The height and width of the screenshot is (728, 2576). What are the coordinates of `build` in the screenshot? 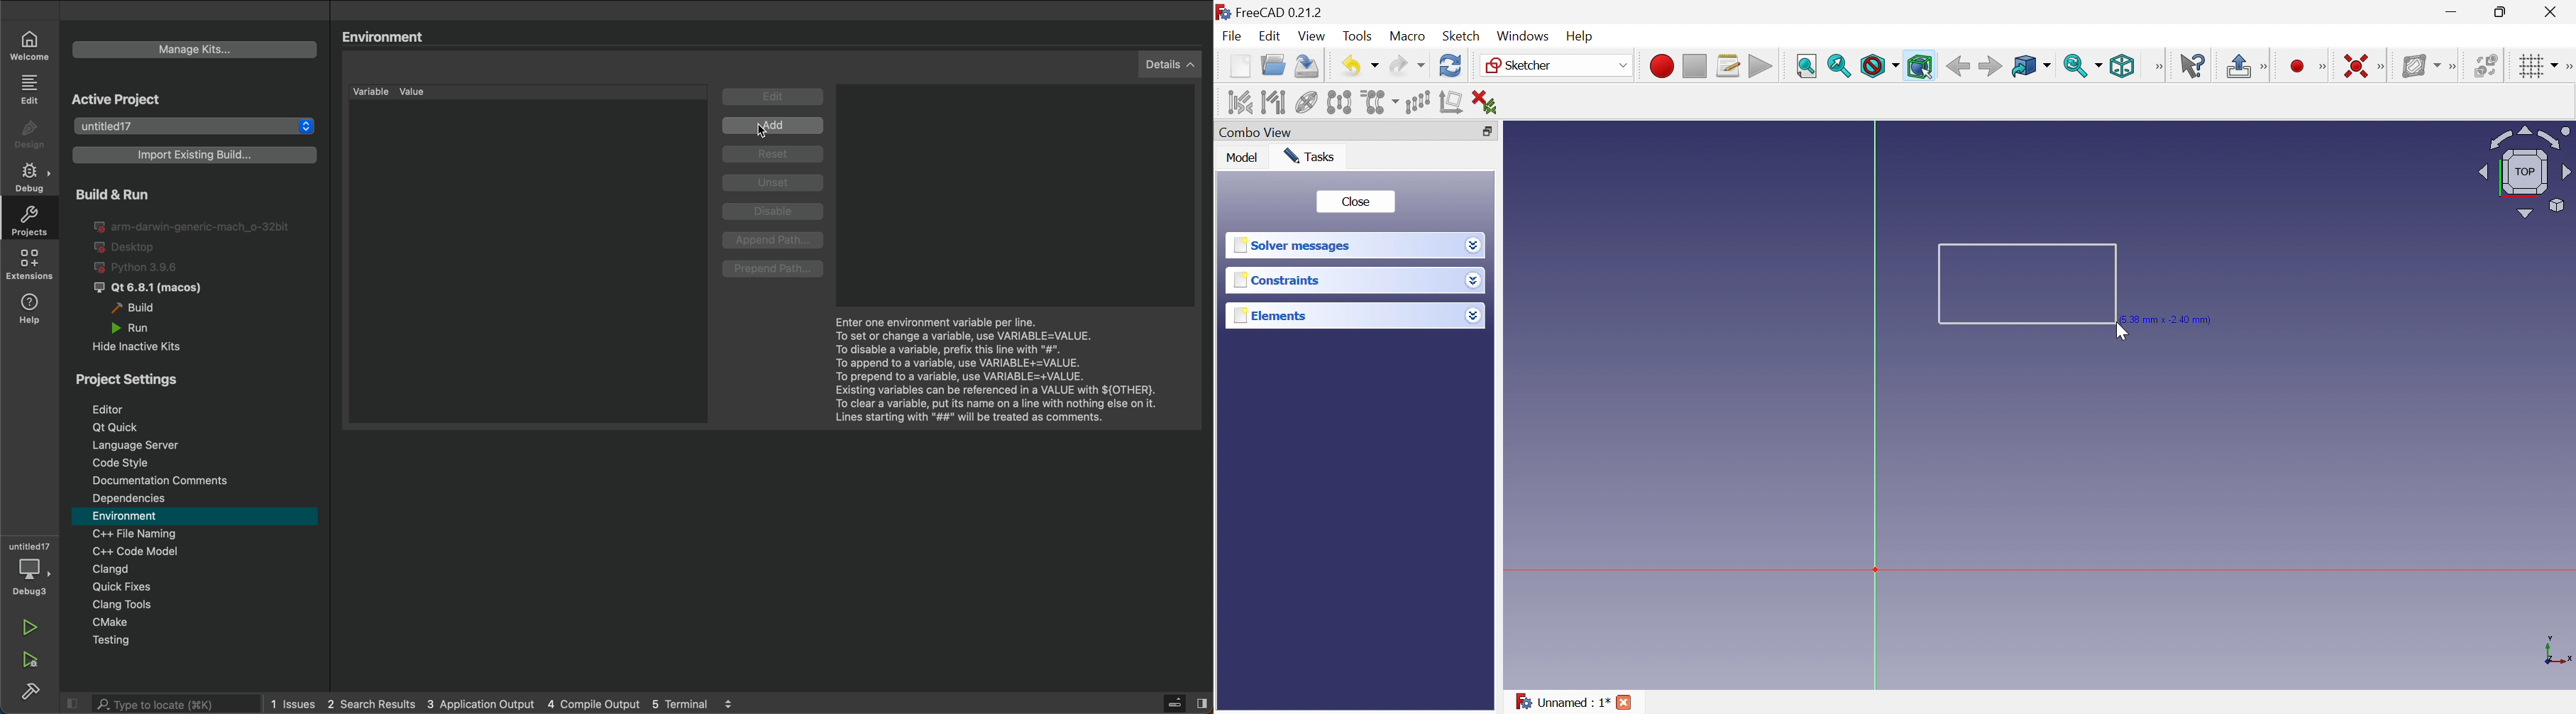 It's located at (29, 692).